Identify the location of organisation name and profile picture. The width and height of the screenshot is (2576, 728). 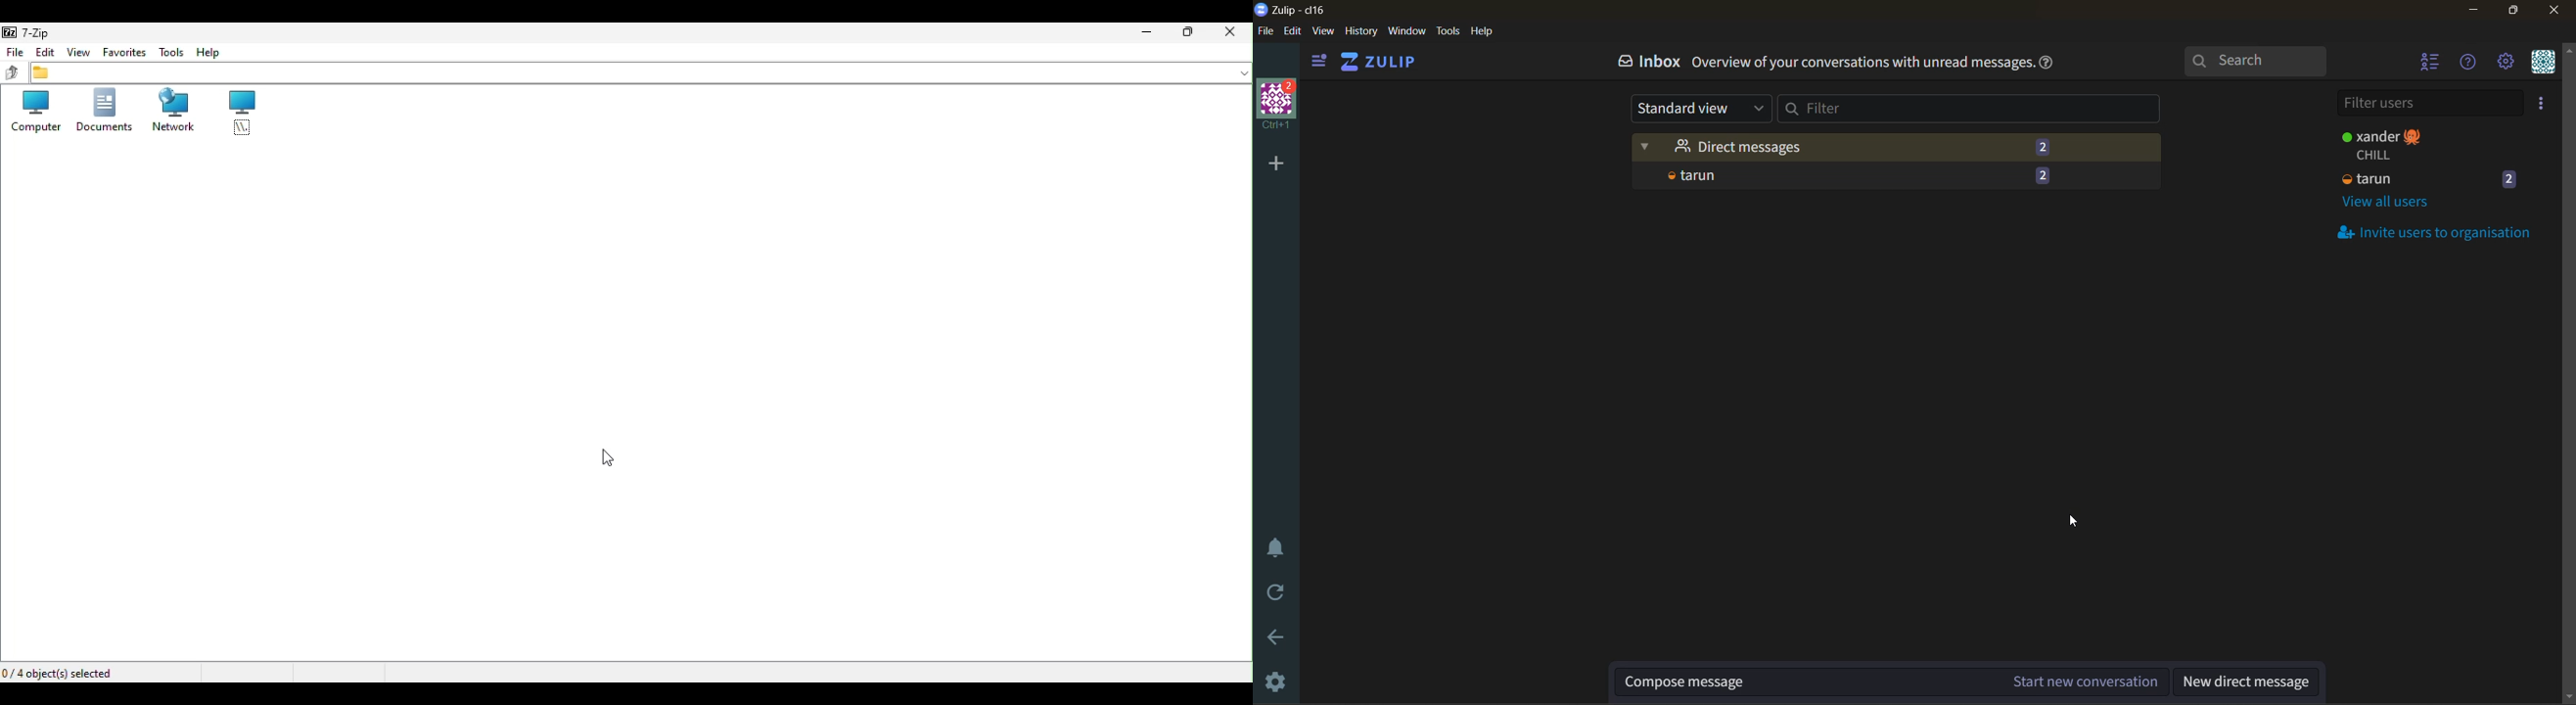
(1274, 107).